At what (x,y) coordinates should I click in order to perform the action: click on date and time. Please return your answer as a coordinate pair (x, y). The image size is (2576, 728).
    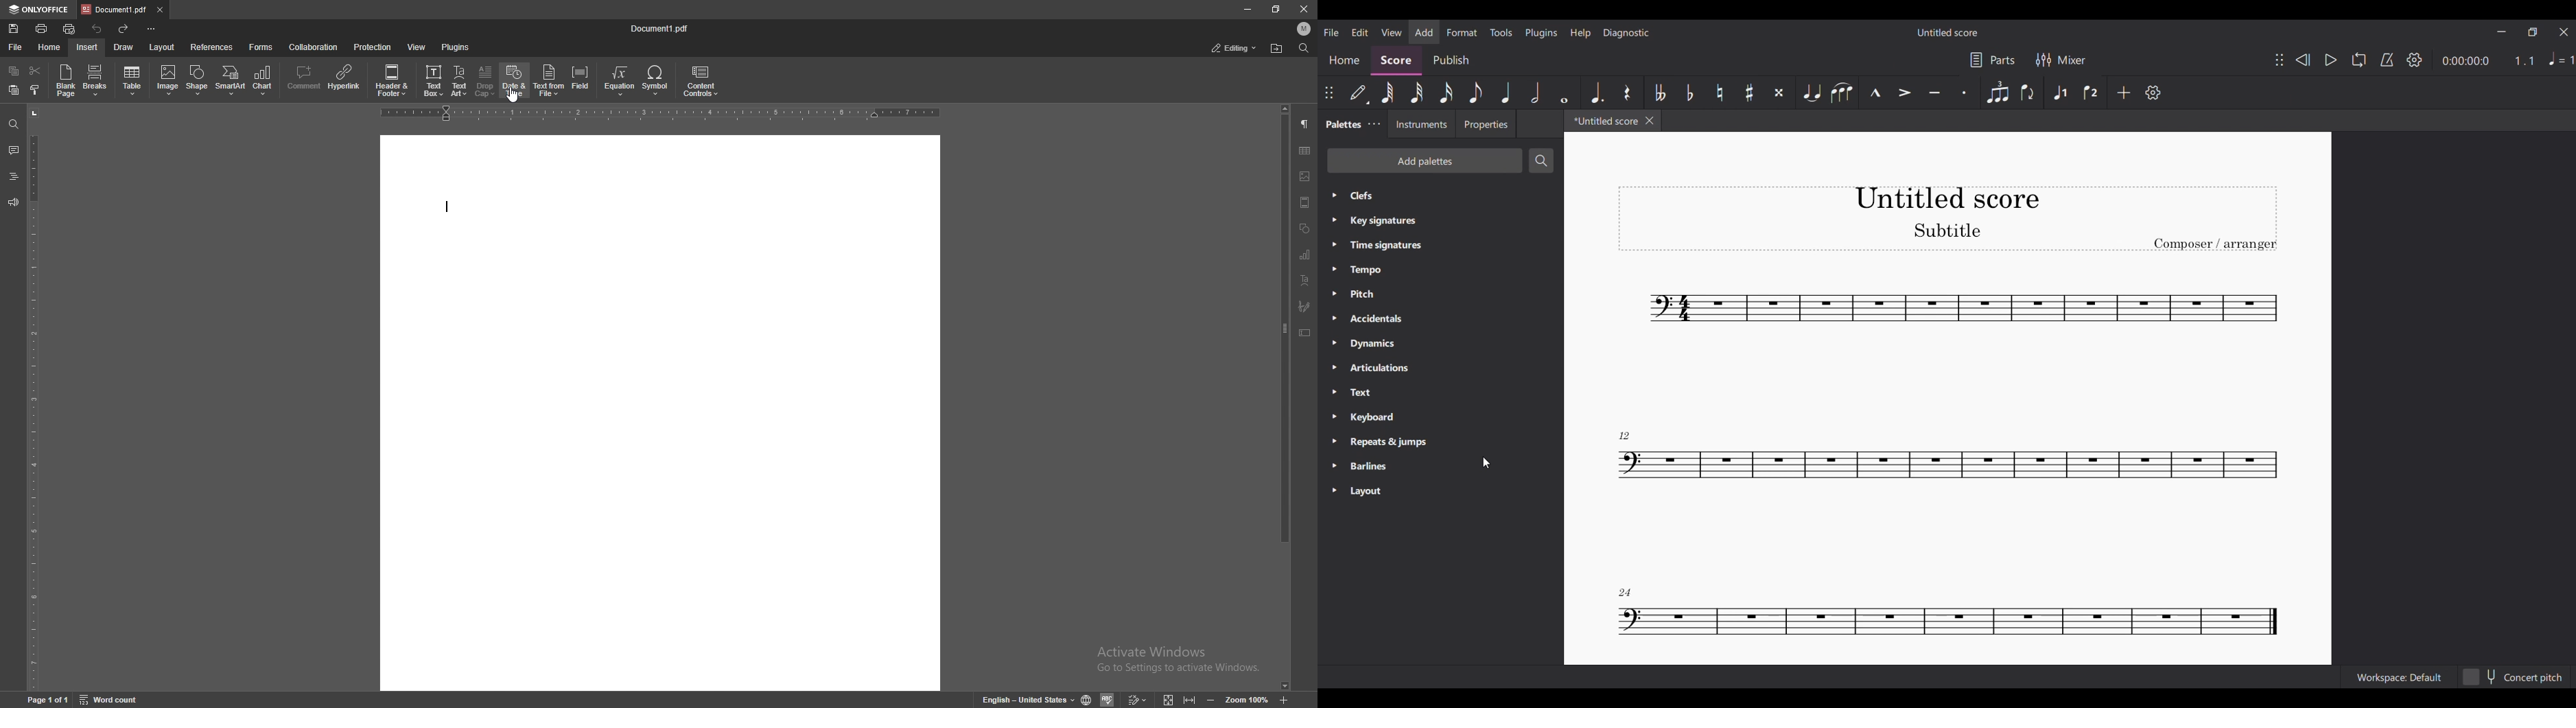
    Looking at the image, I should click on (514, 81).